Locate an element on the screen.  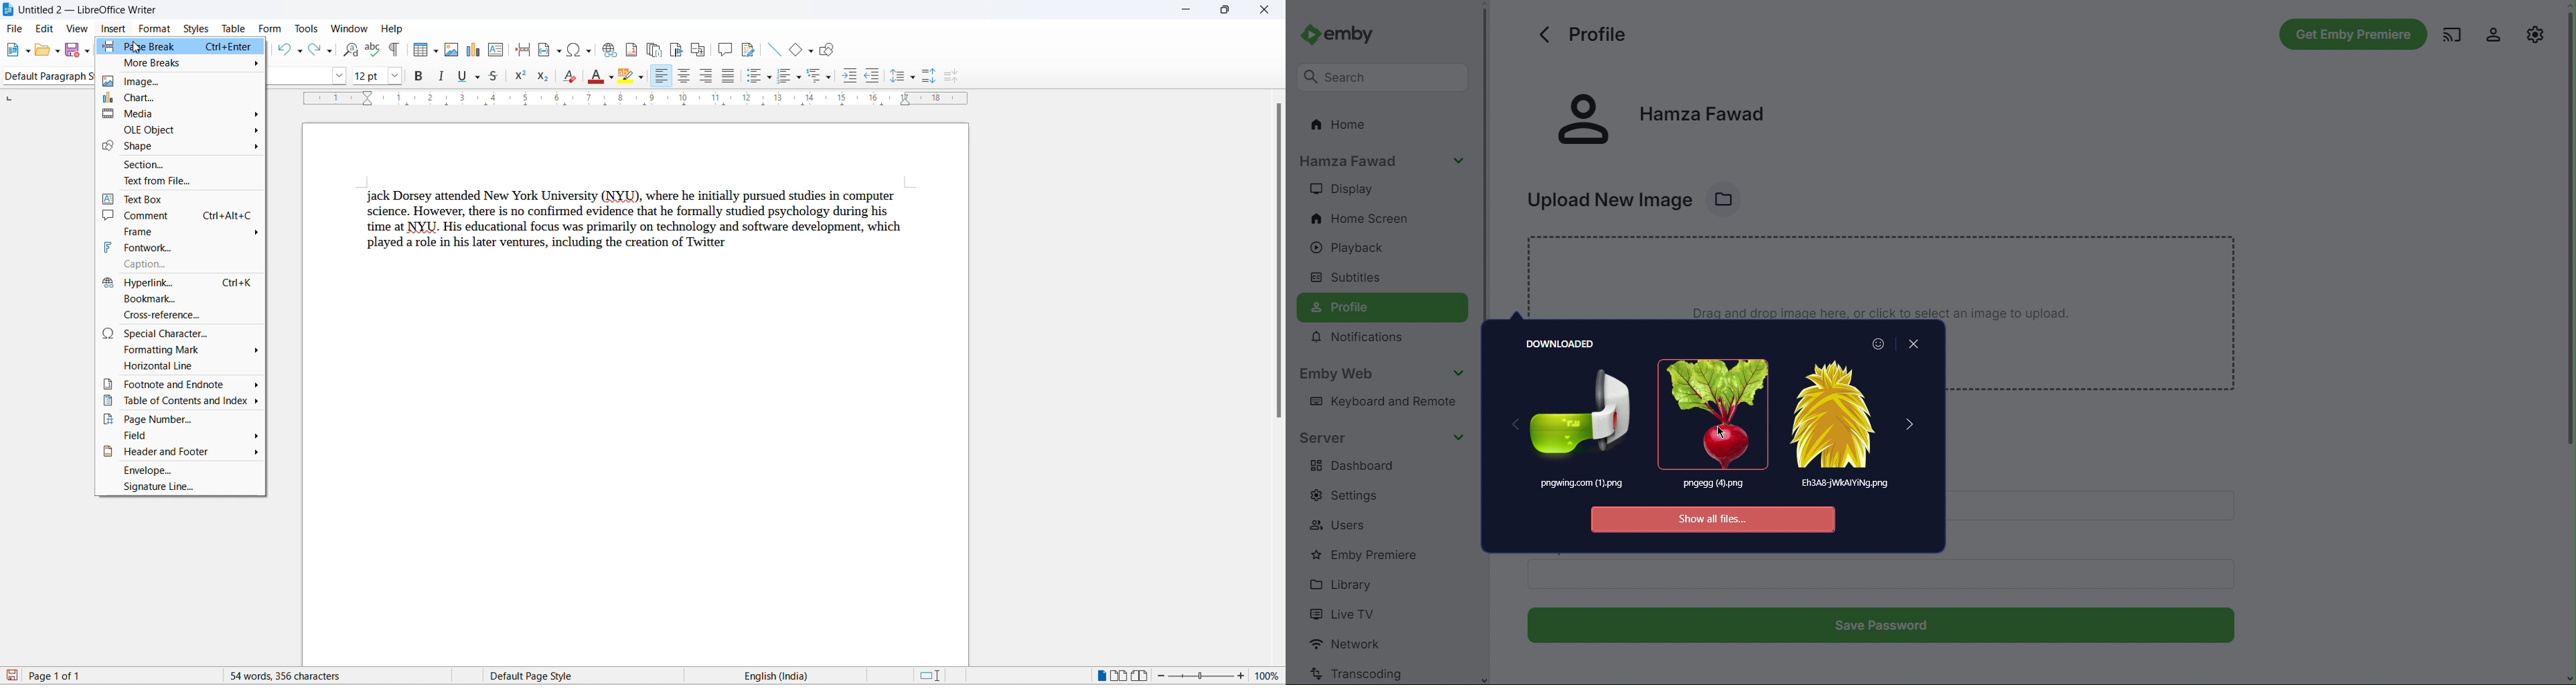
basic shapes options is located at coordinates (811, 52).